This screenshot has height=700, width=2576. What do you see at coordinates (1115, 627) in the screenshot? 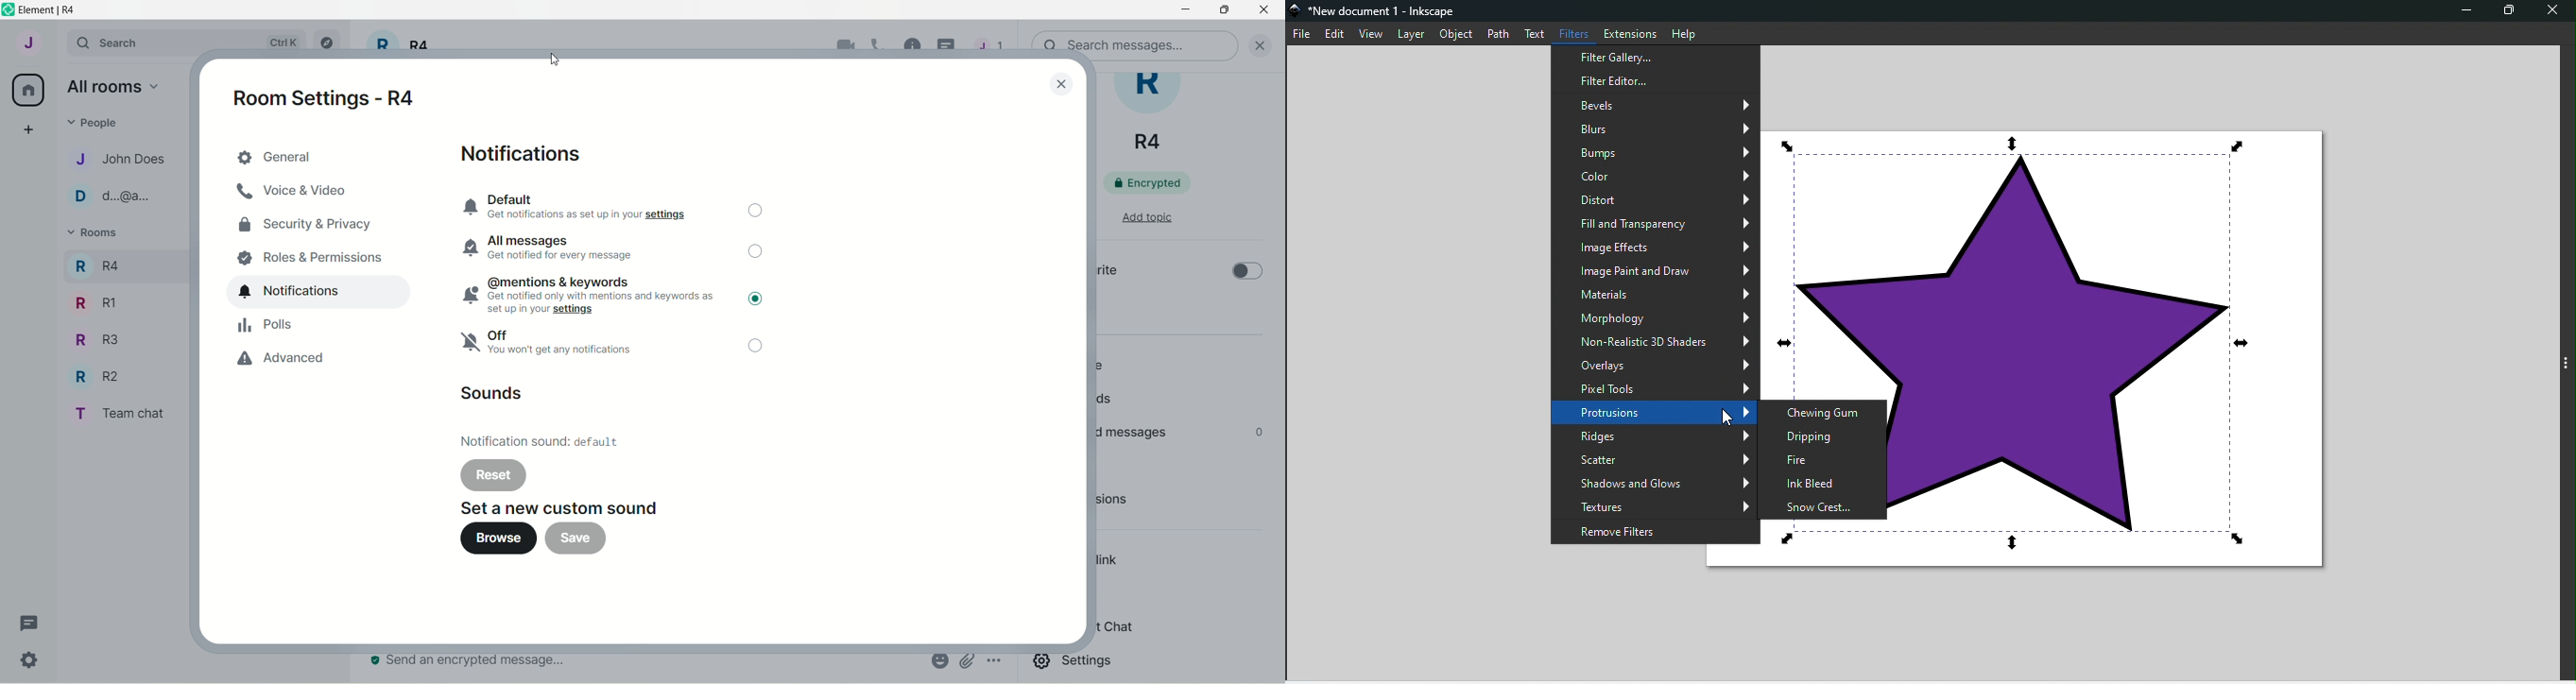
I see `export chat` at bounding box center [1115, 627].